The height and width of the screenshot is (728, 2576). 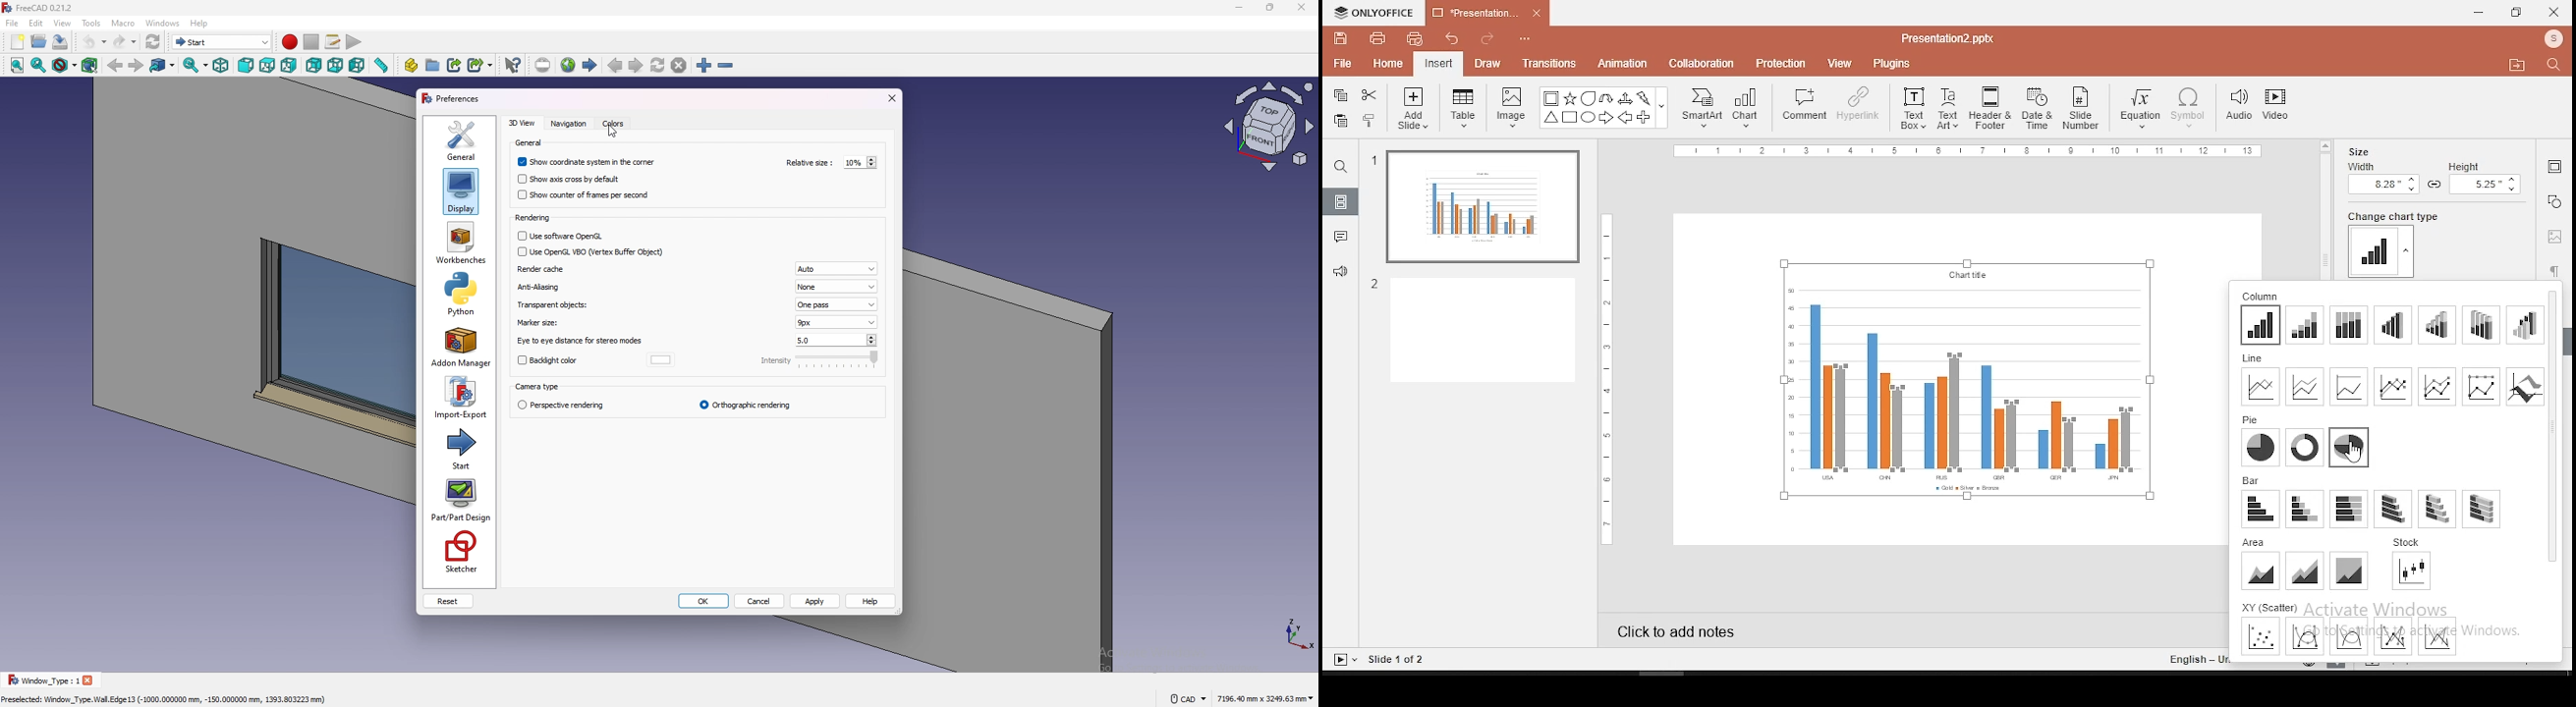 I want to click on date and time, so click(x=2036, y=108).